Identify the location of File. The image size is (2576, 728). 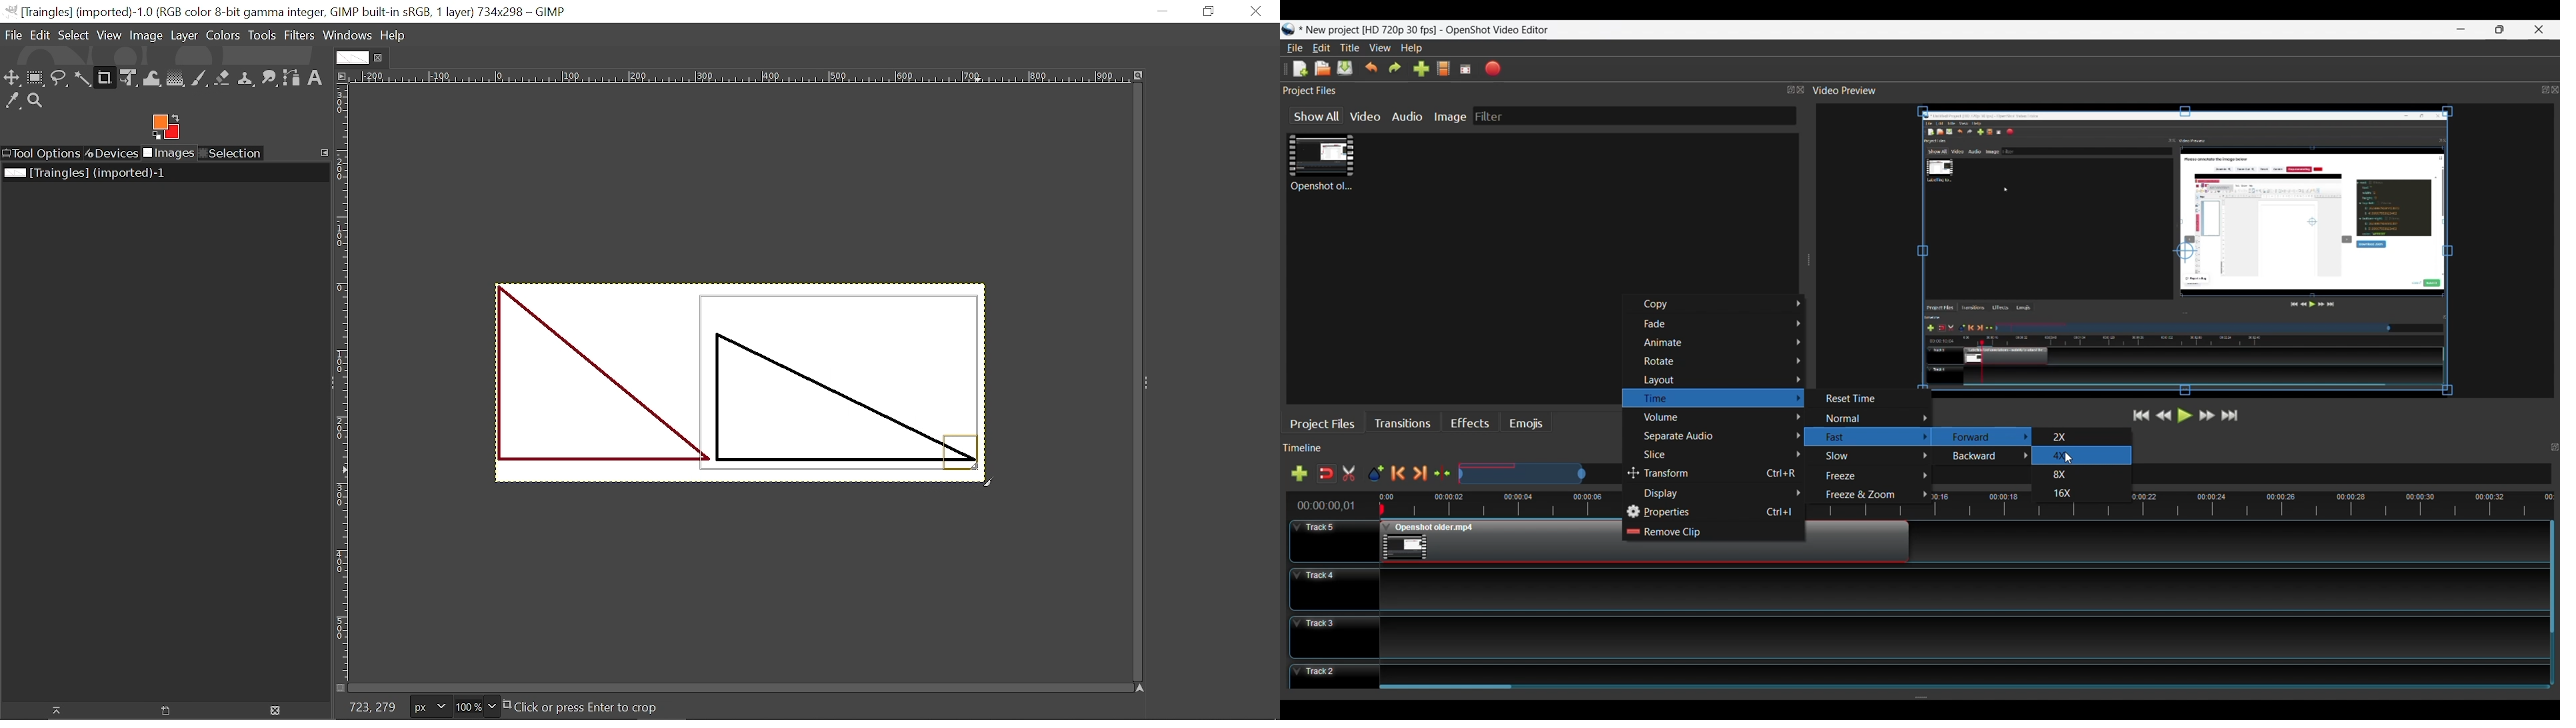
(1293, 49).